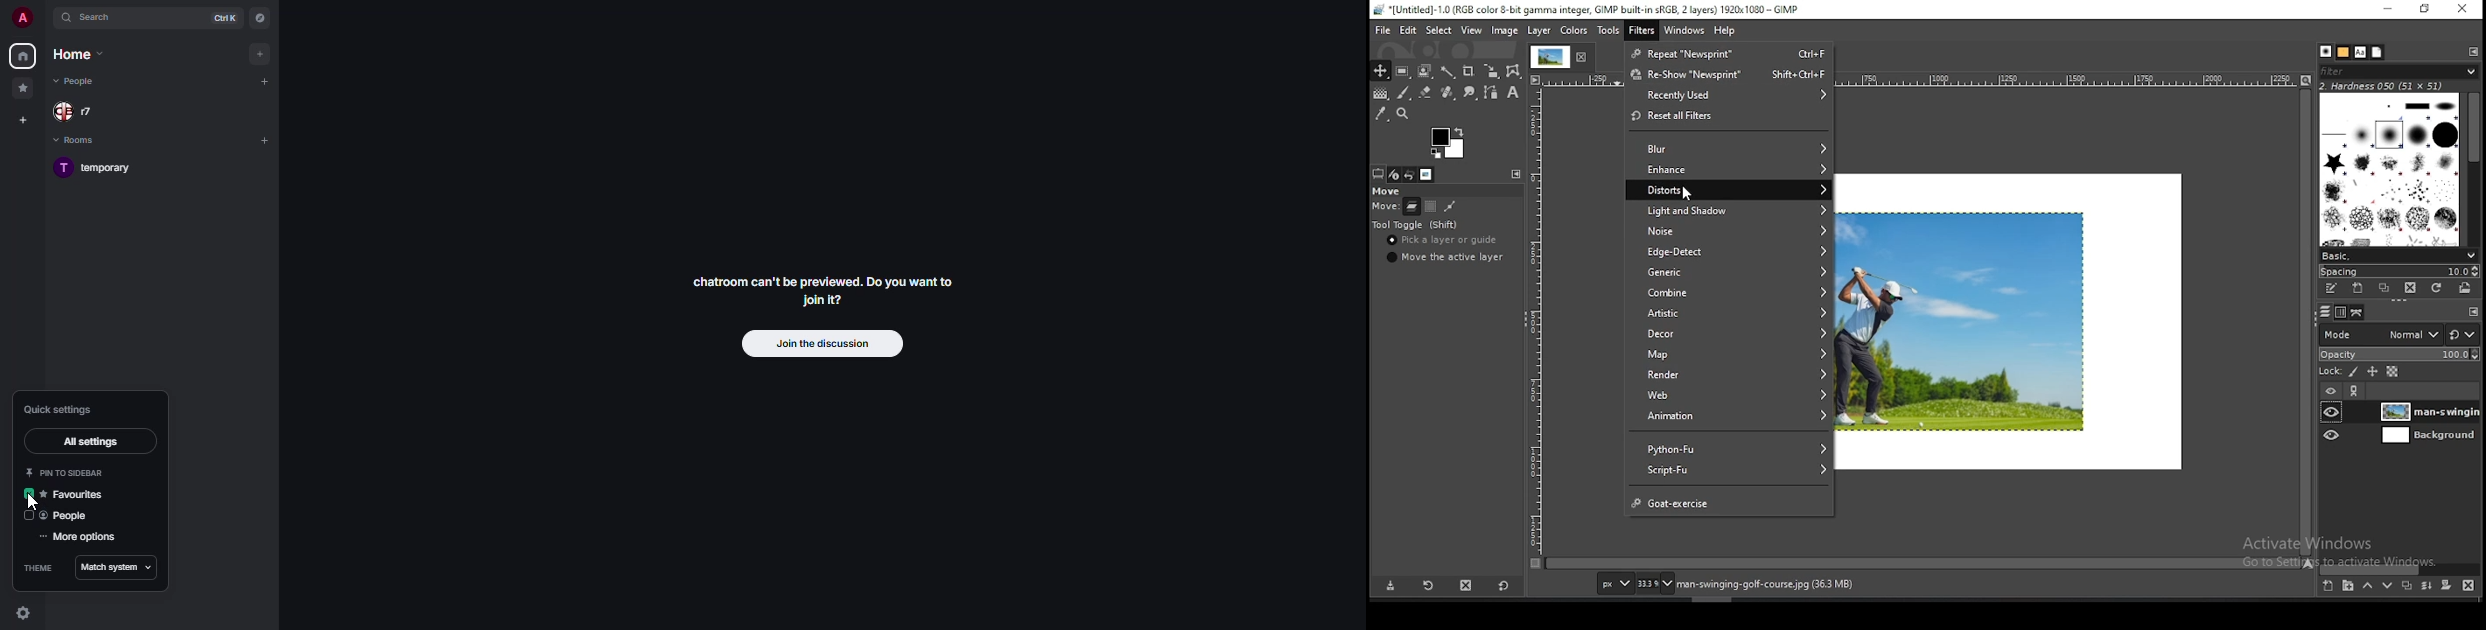  What do you see at coordinates (1382, 94) in the screenshot?
I see `gradient fill tool` at bounding box center [1382, 94].